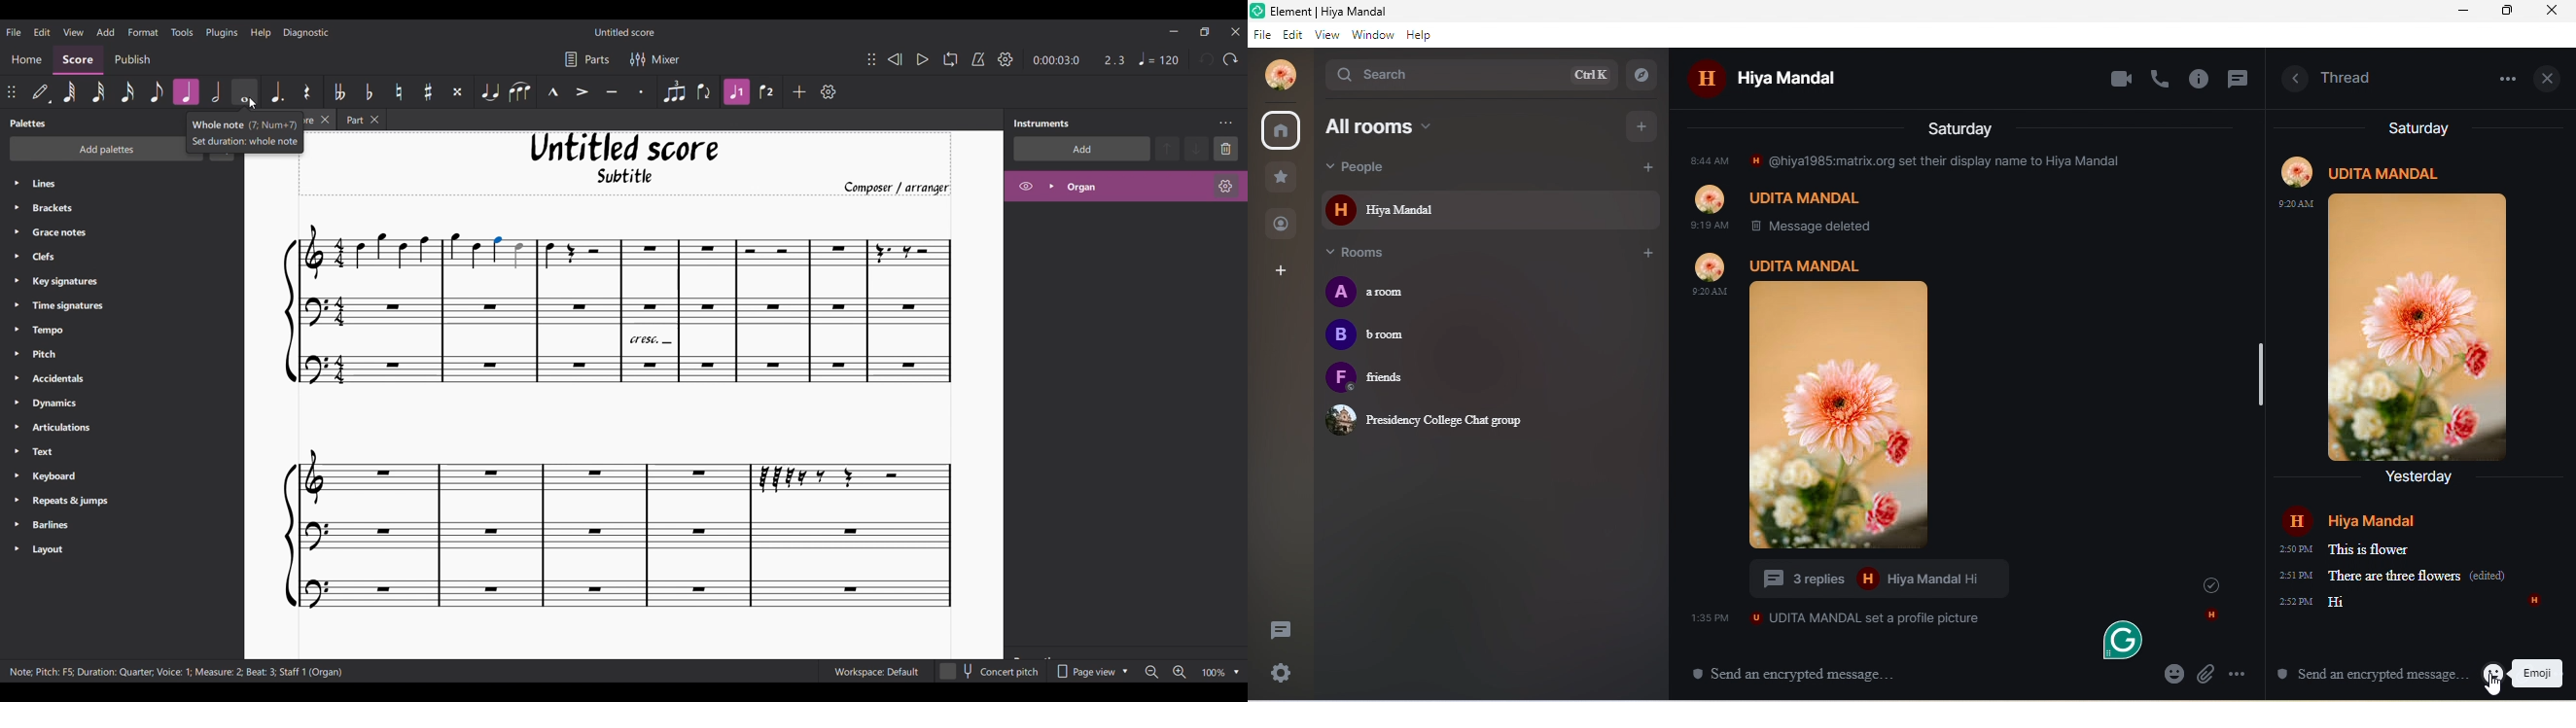 This screenshot has height=728, width=2576. I want to click on Home section, so click(26, 60).